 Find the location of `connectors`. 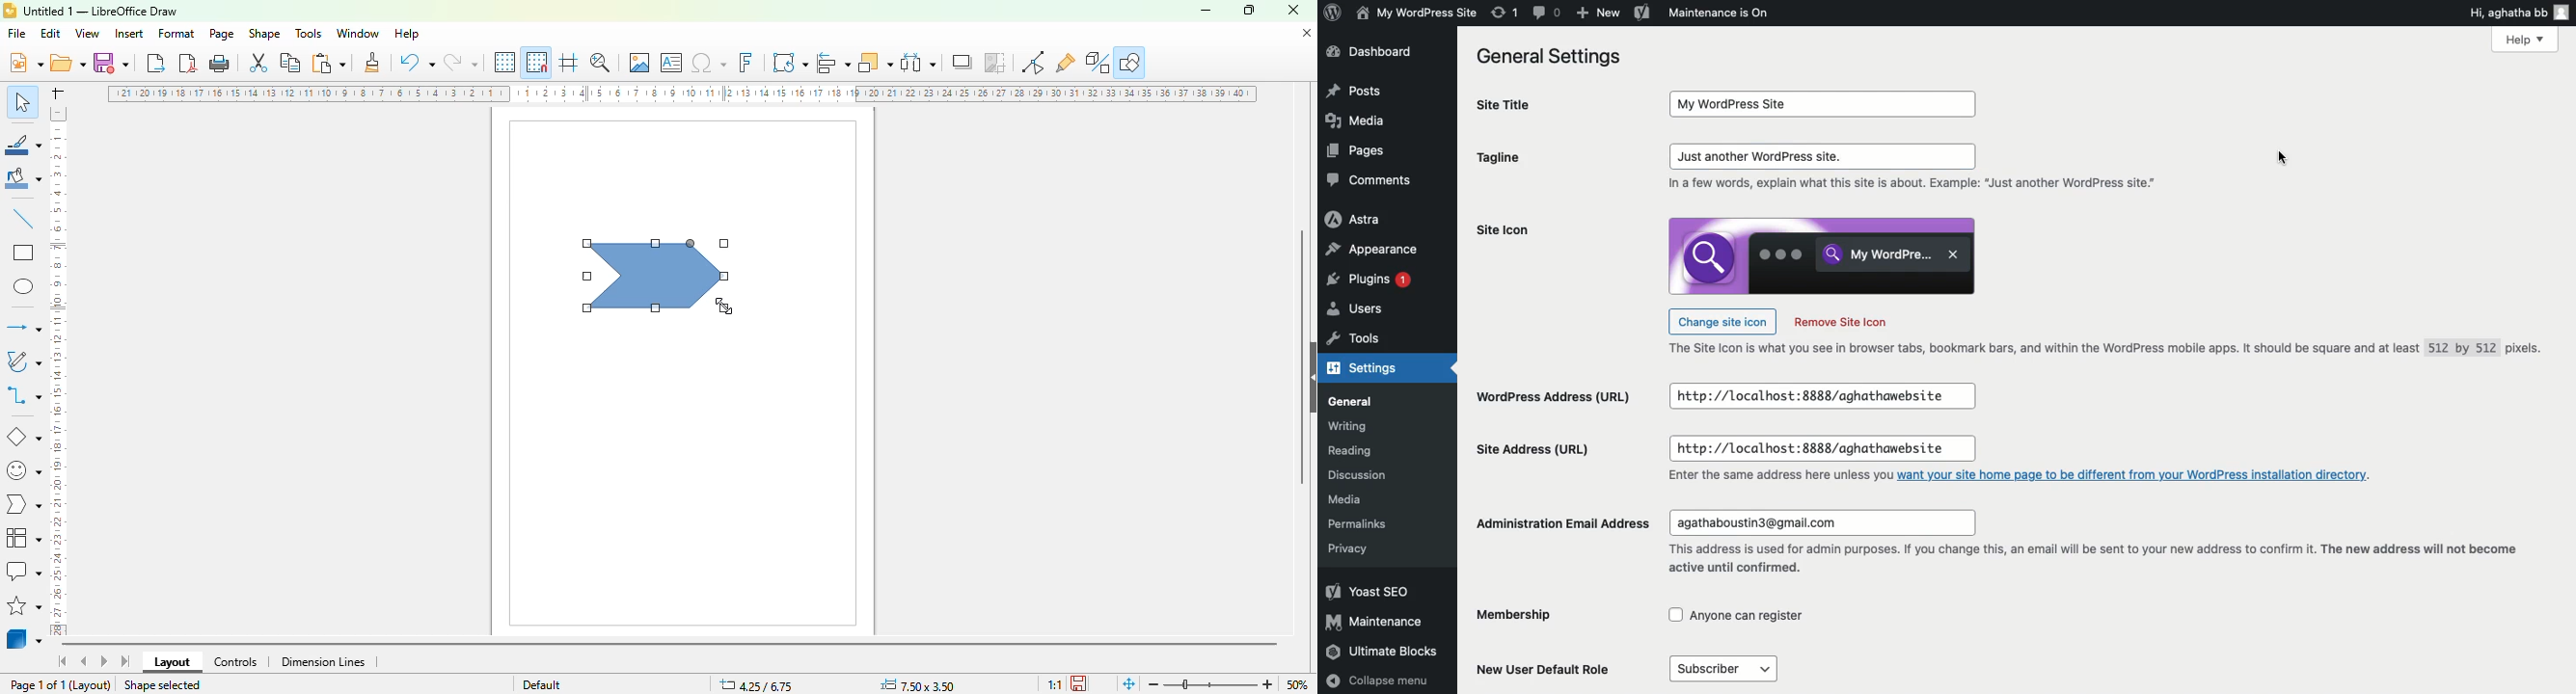

connectors is located at coordinates (23, 394).